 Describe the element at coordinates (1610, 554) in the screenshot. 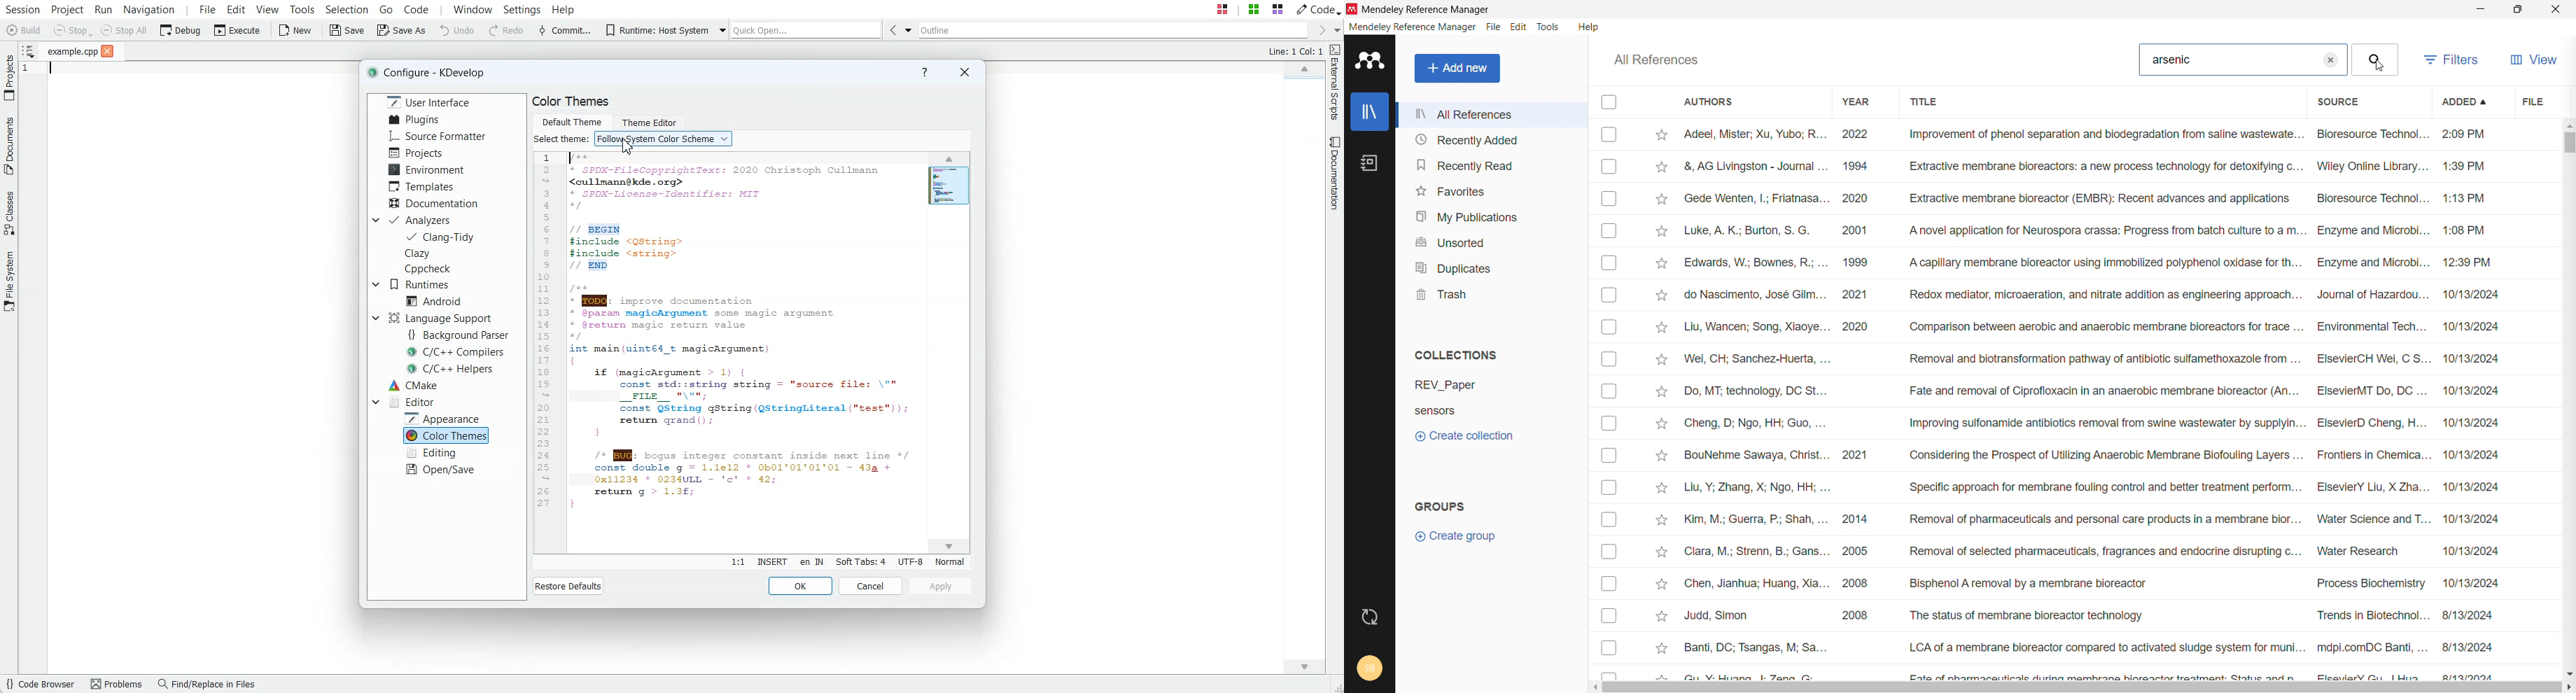

I see `Checkbox` at that location.